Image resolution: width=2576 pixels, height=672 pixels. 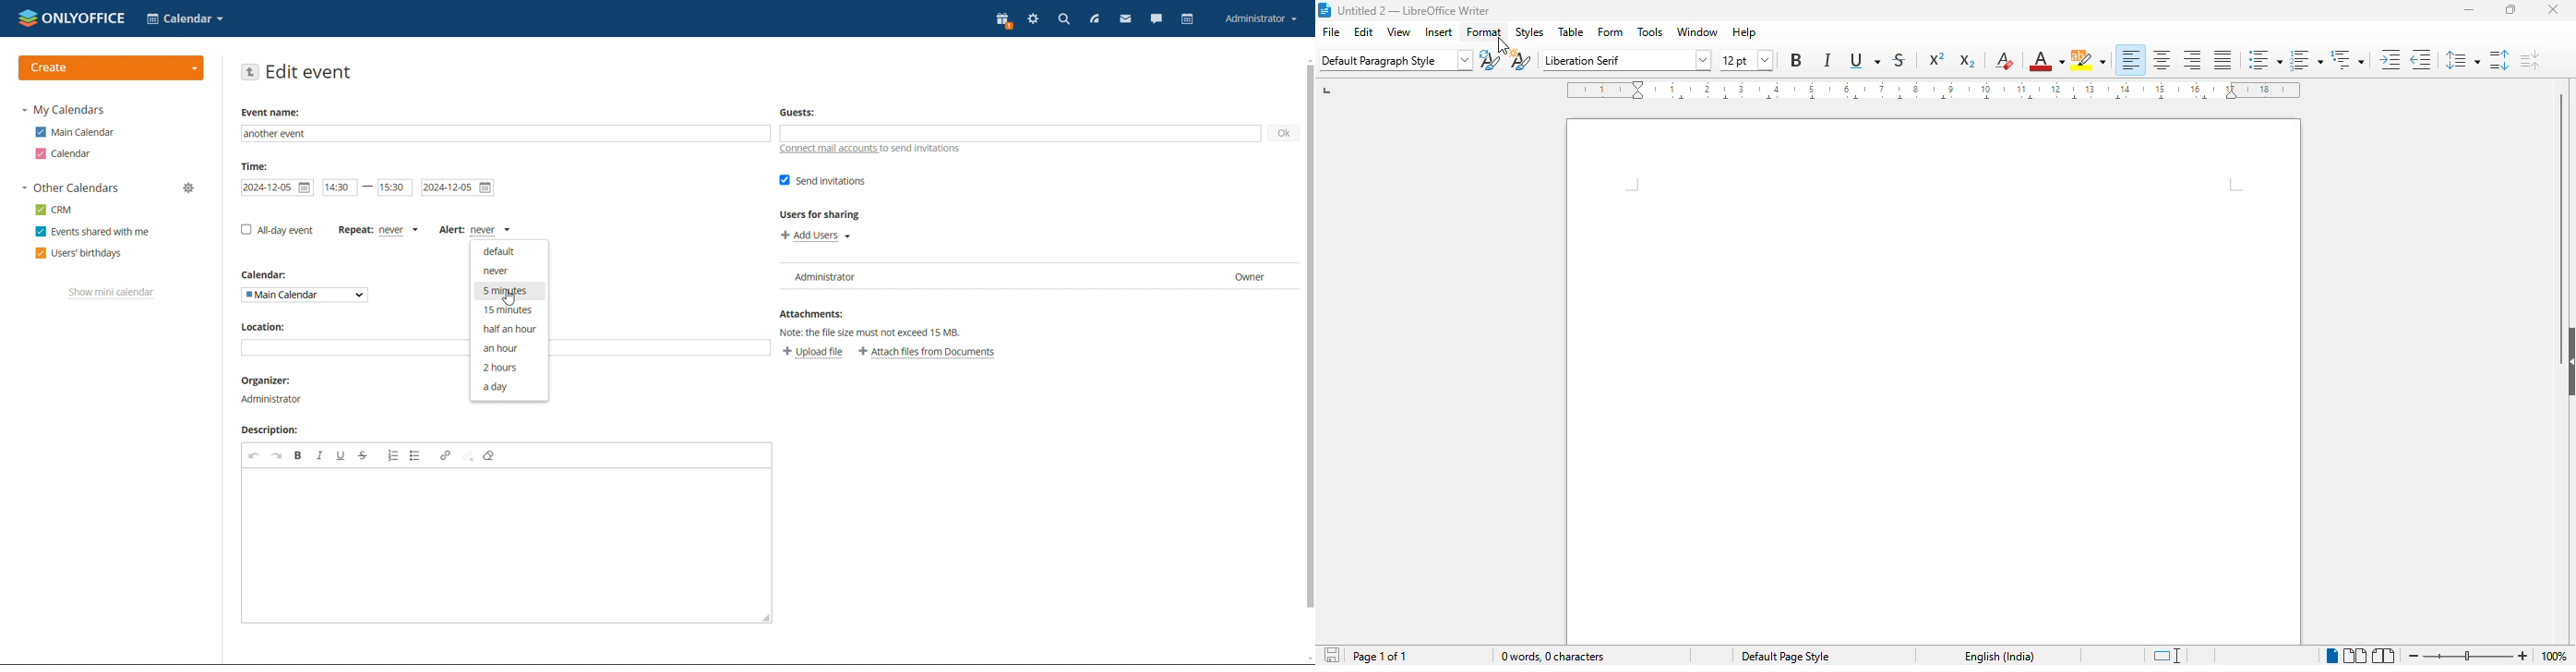 What do you see at coordinates (1747, 61) in the screenshot?
I see `font size` at bounding box center [1747, 61].